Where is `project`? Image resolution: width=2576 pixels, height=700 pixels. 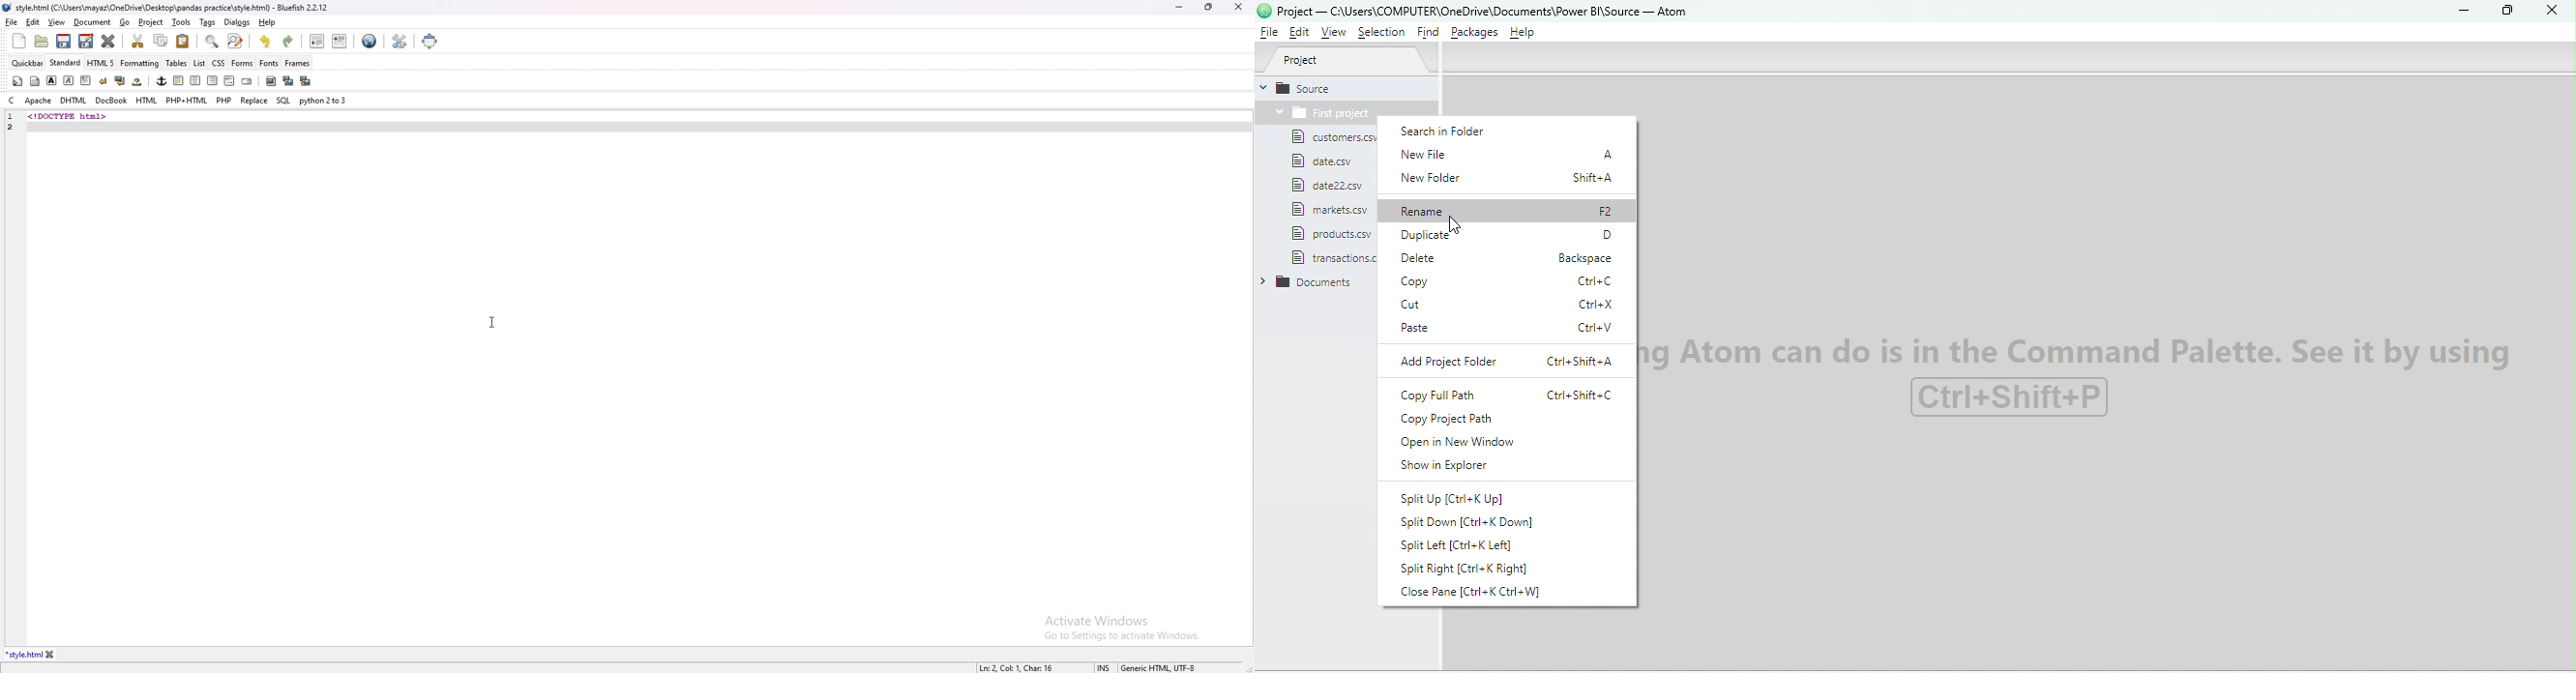 project is located at coordinates (152, 22).